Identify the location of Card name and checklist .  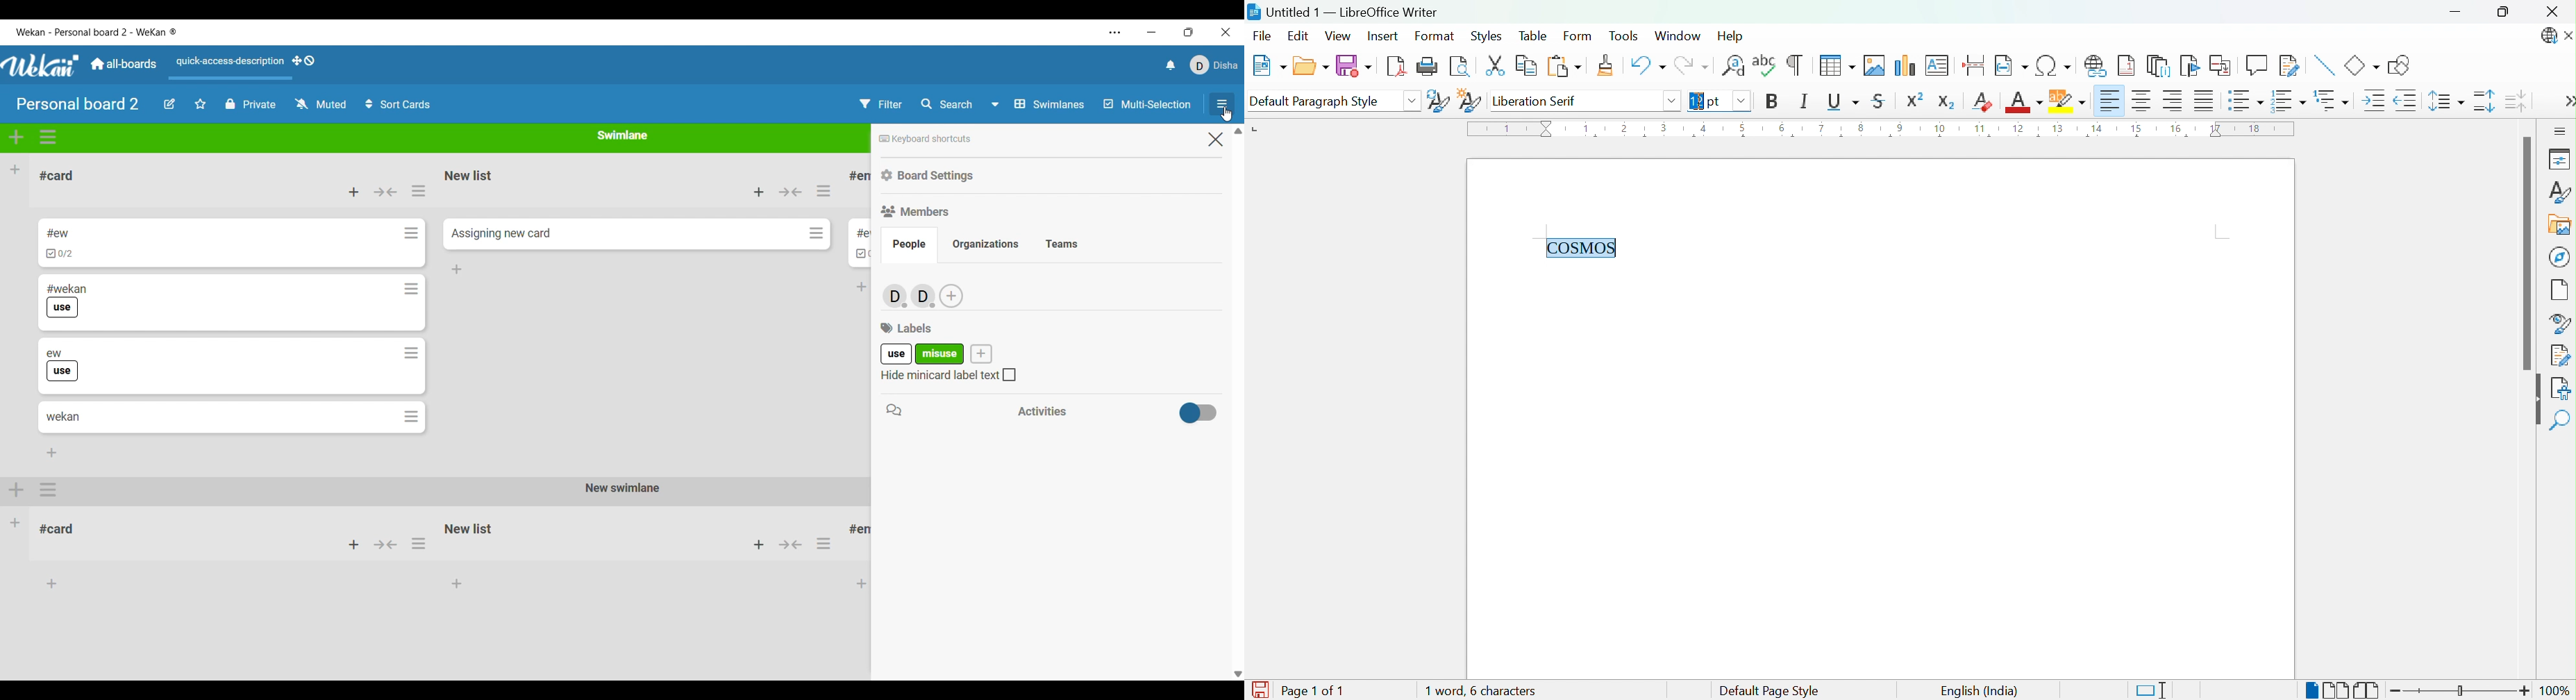
(59, 243).